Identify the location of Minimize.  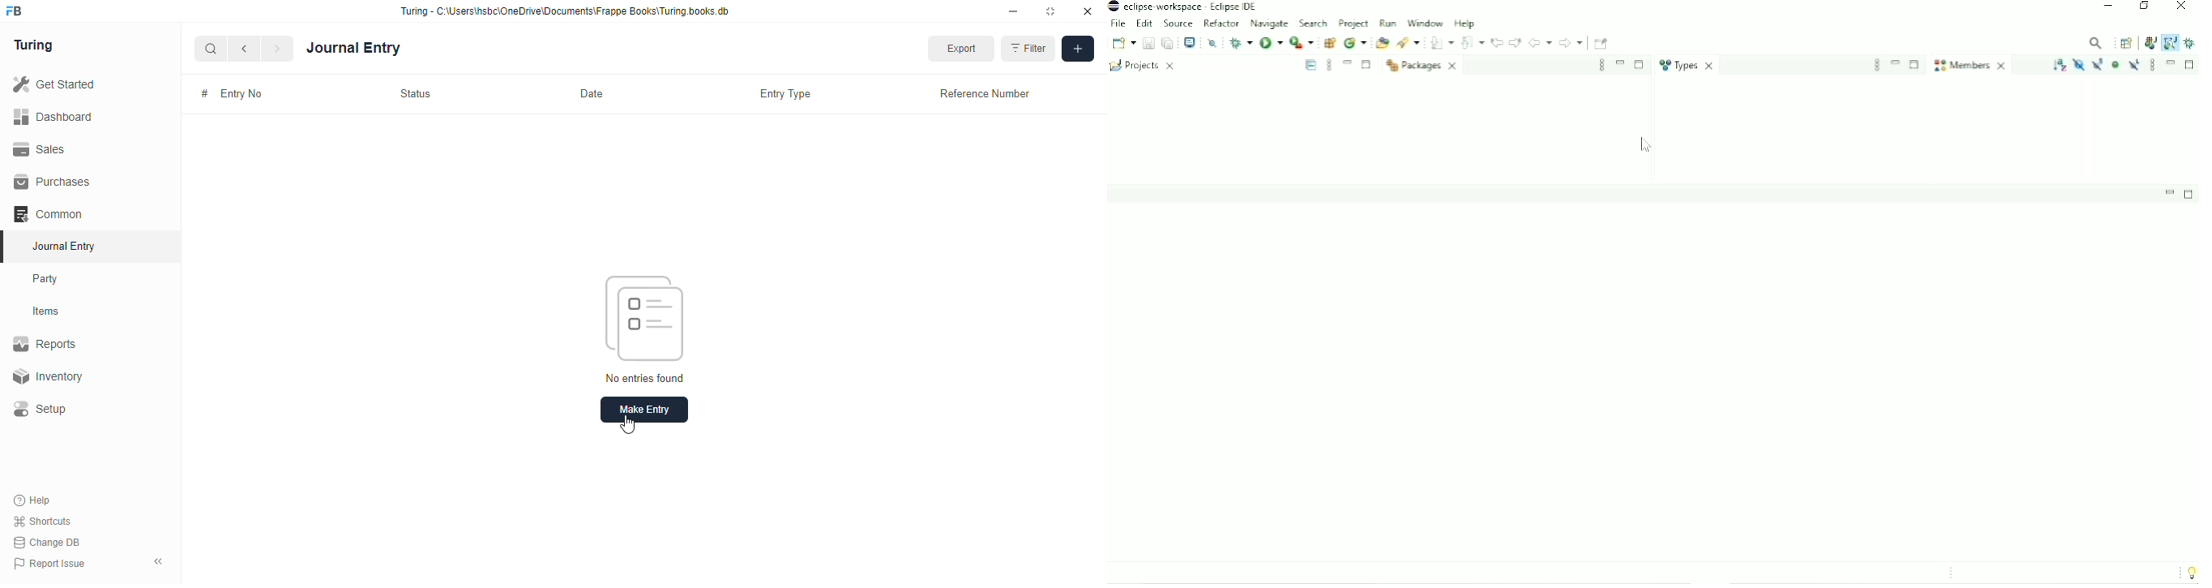
(2170, 192).